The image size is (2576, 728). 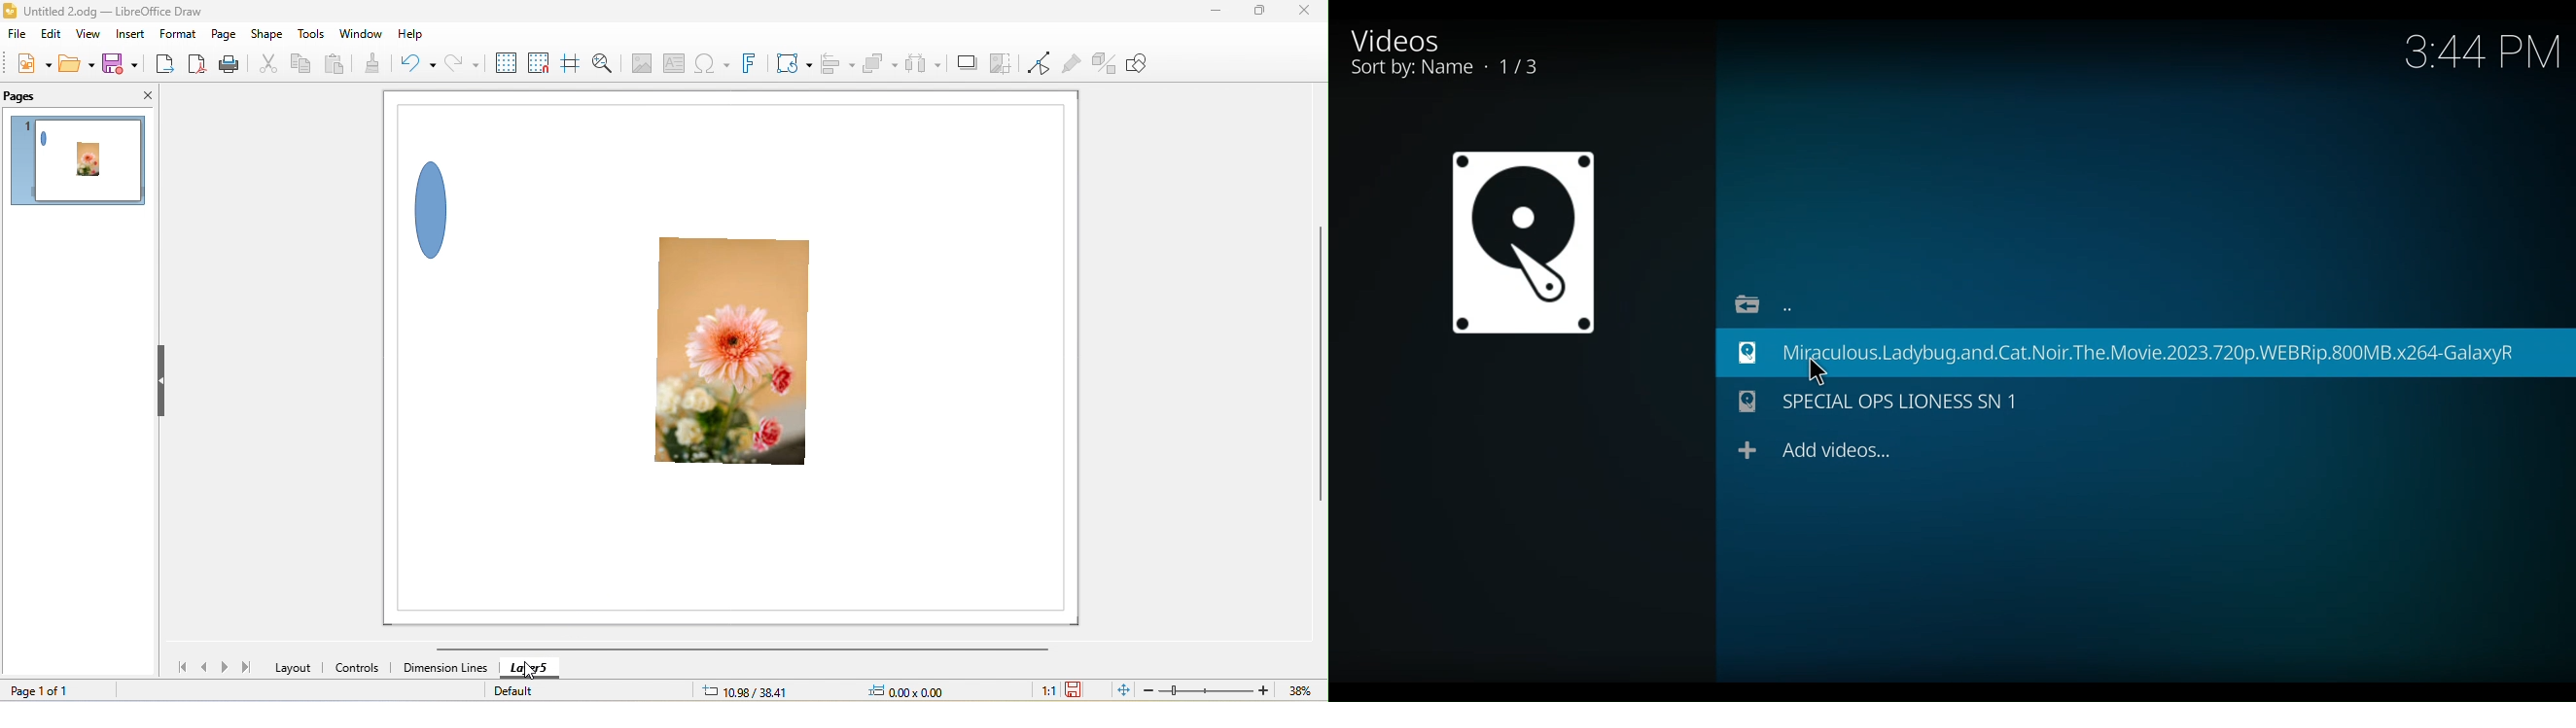 I want to click on help, so click(x=412, y=35).